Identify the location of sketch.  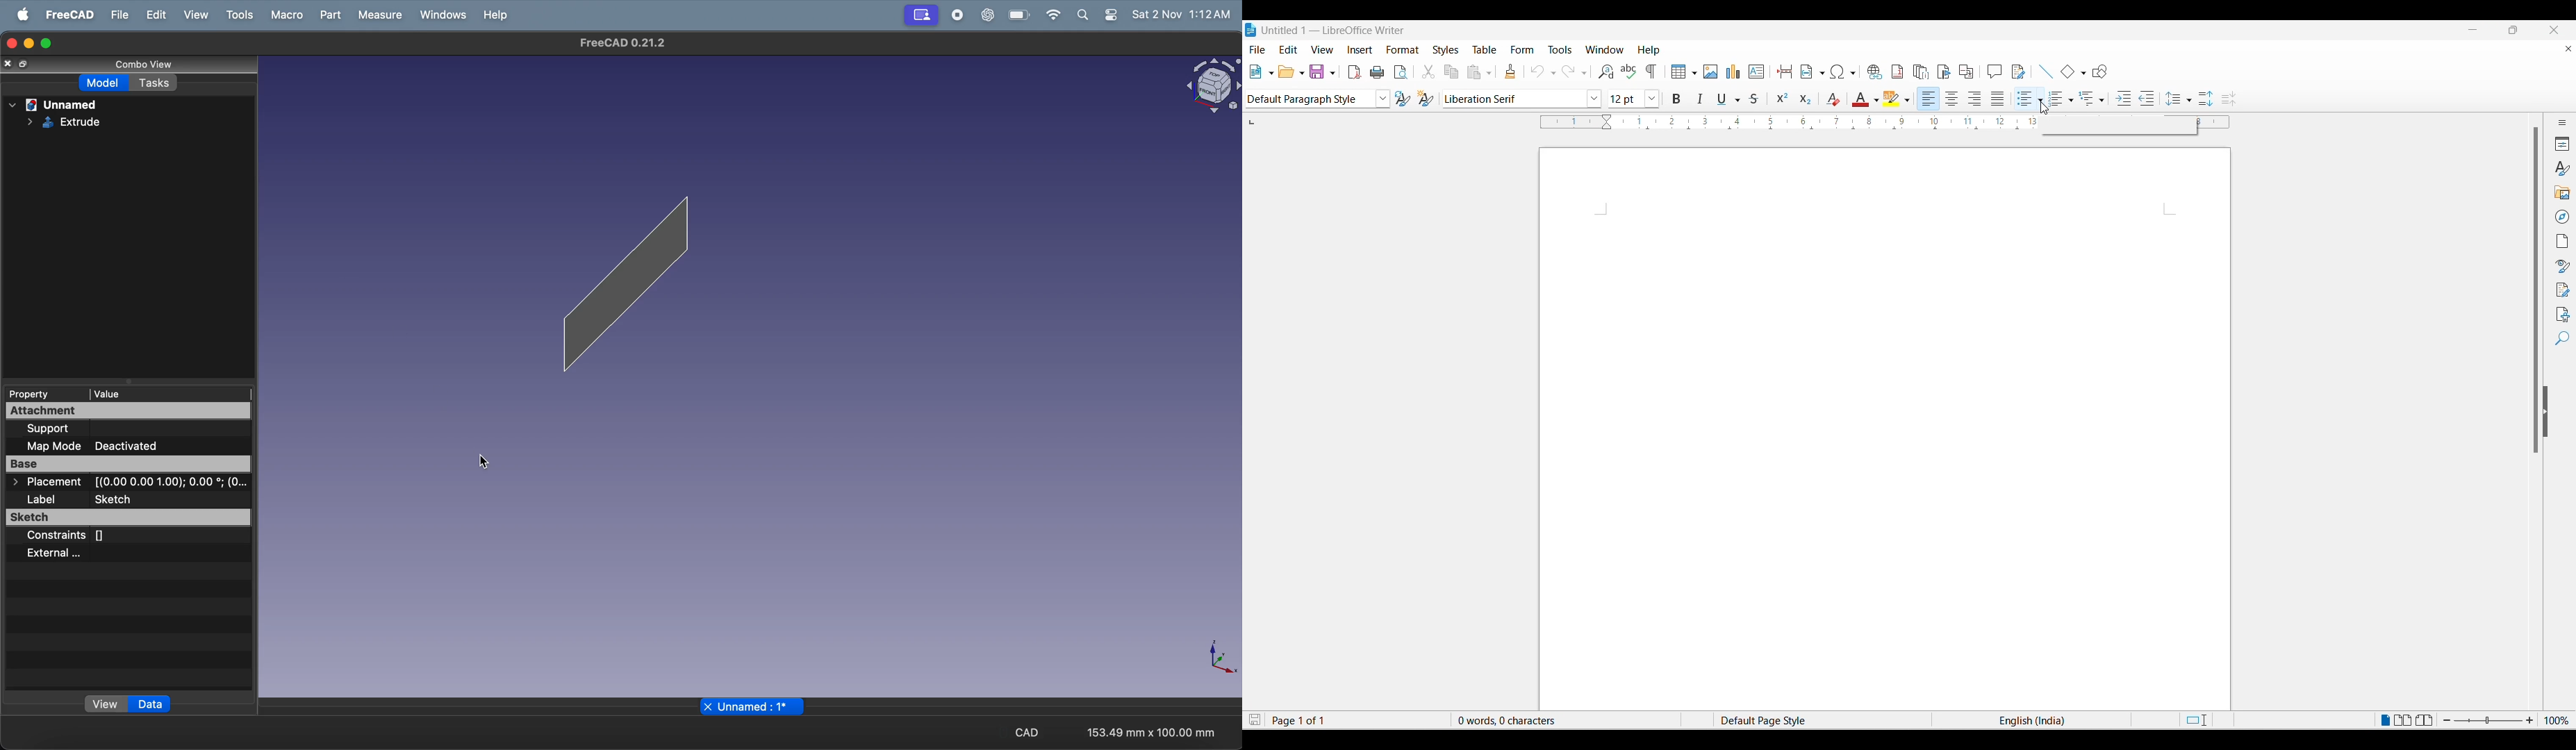
(125, 518).